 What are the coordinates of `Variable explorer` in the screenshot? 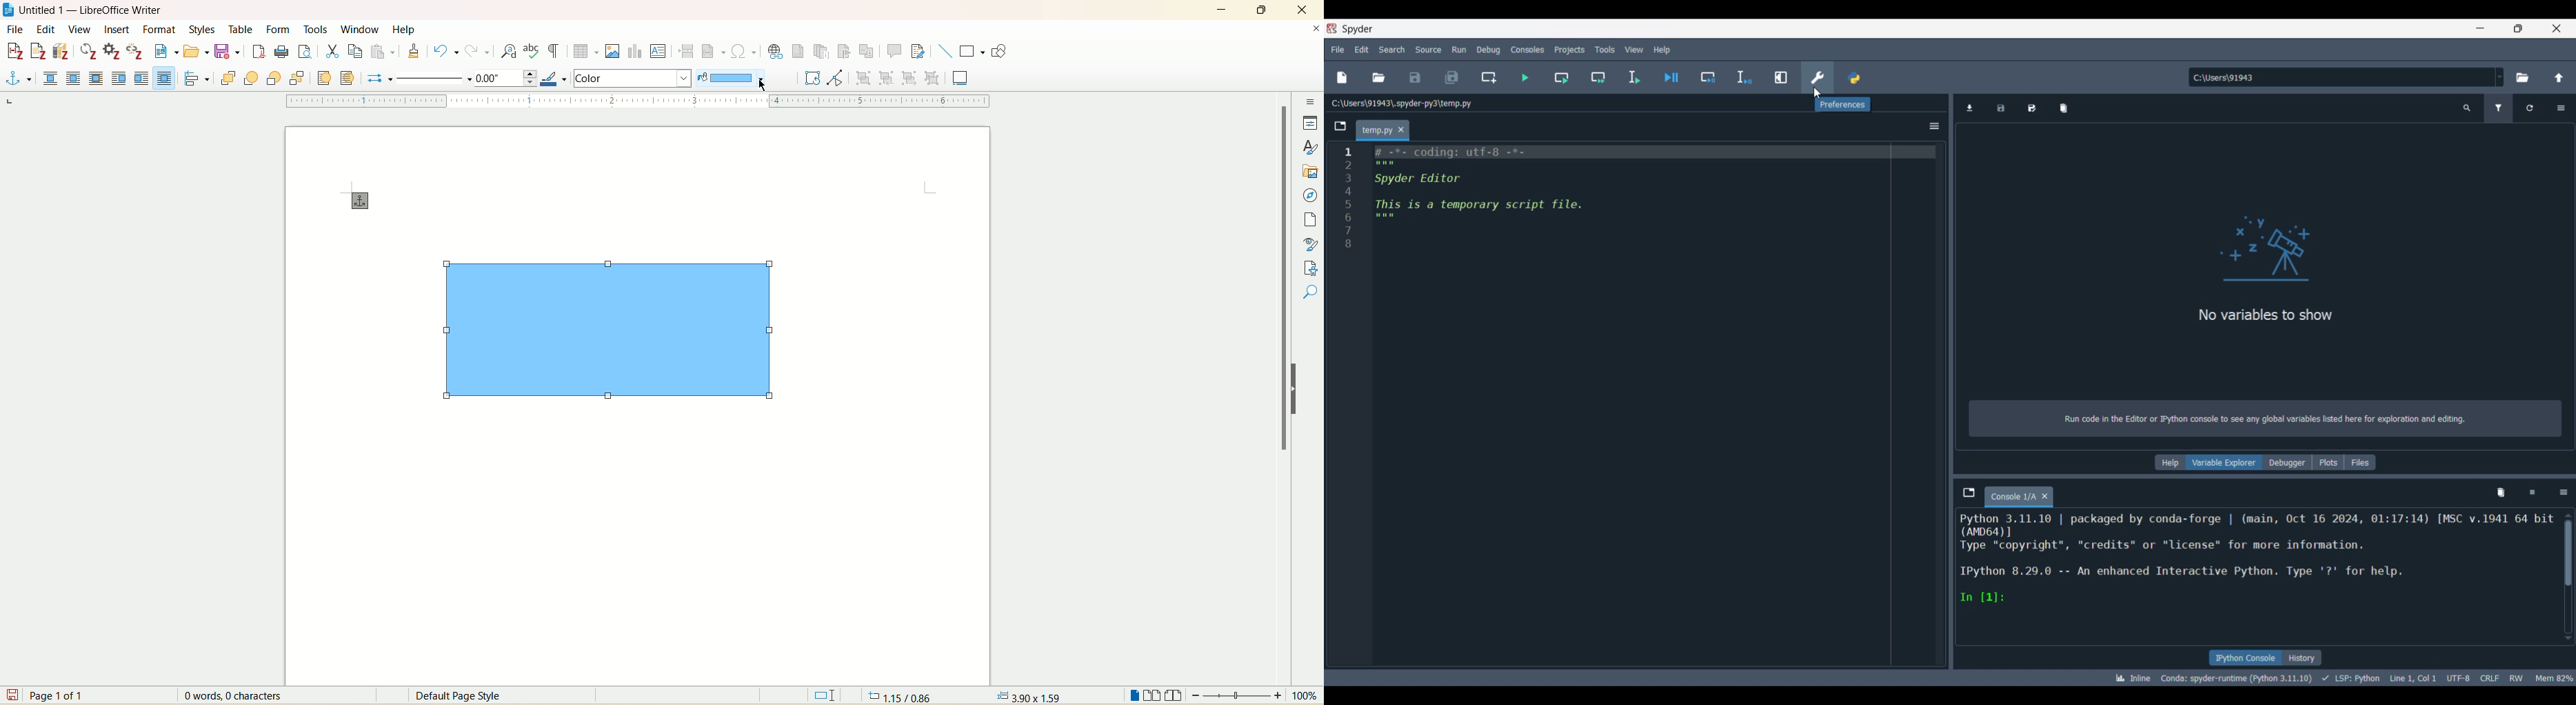 It's located at (2224, 462).